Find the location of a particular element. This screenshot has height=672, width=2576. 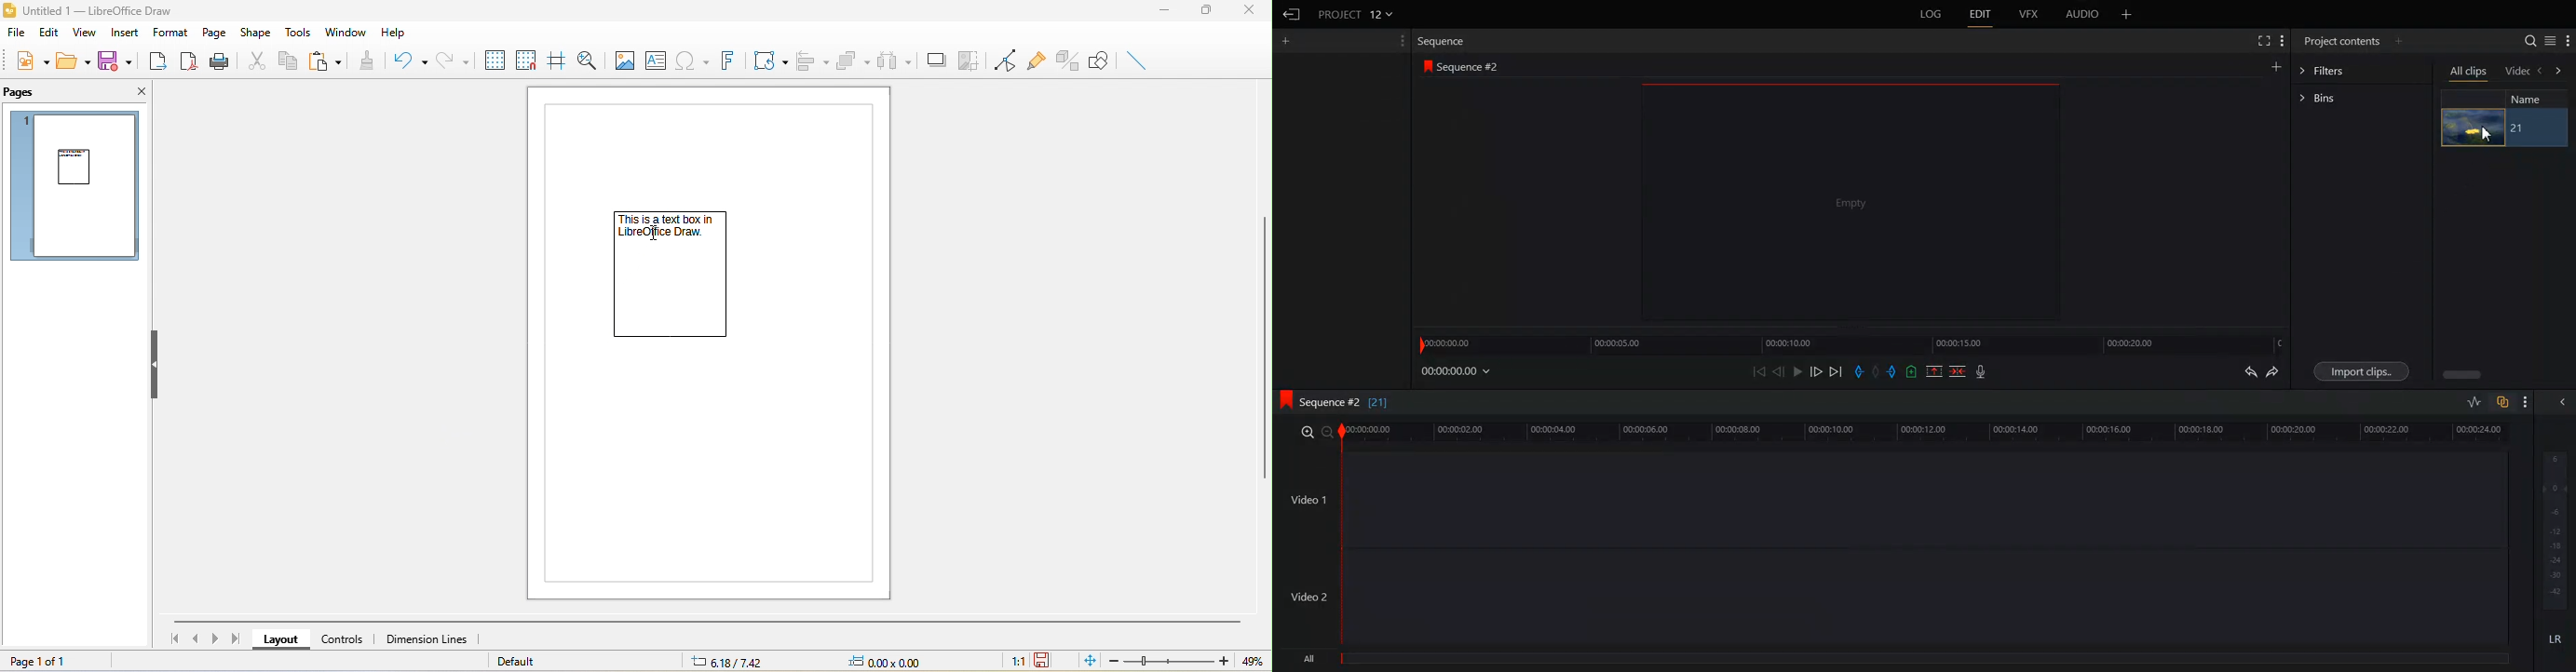

print is located at coordinates (221, 60).